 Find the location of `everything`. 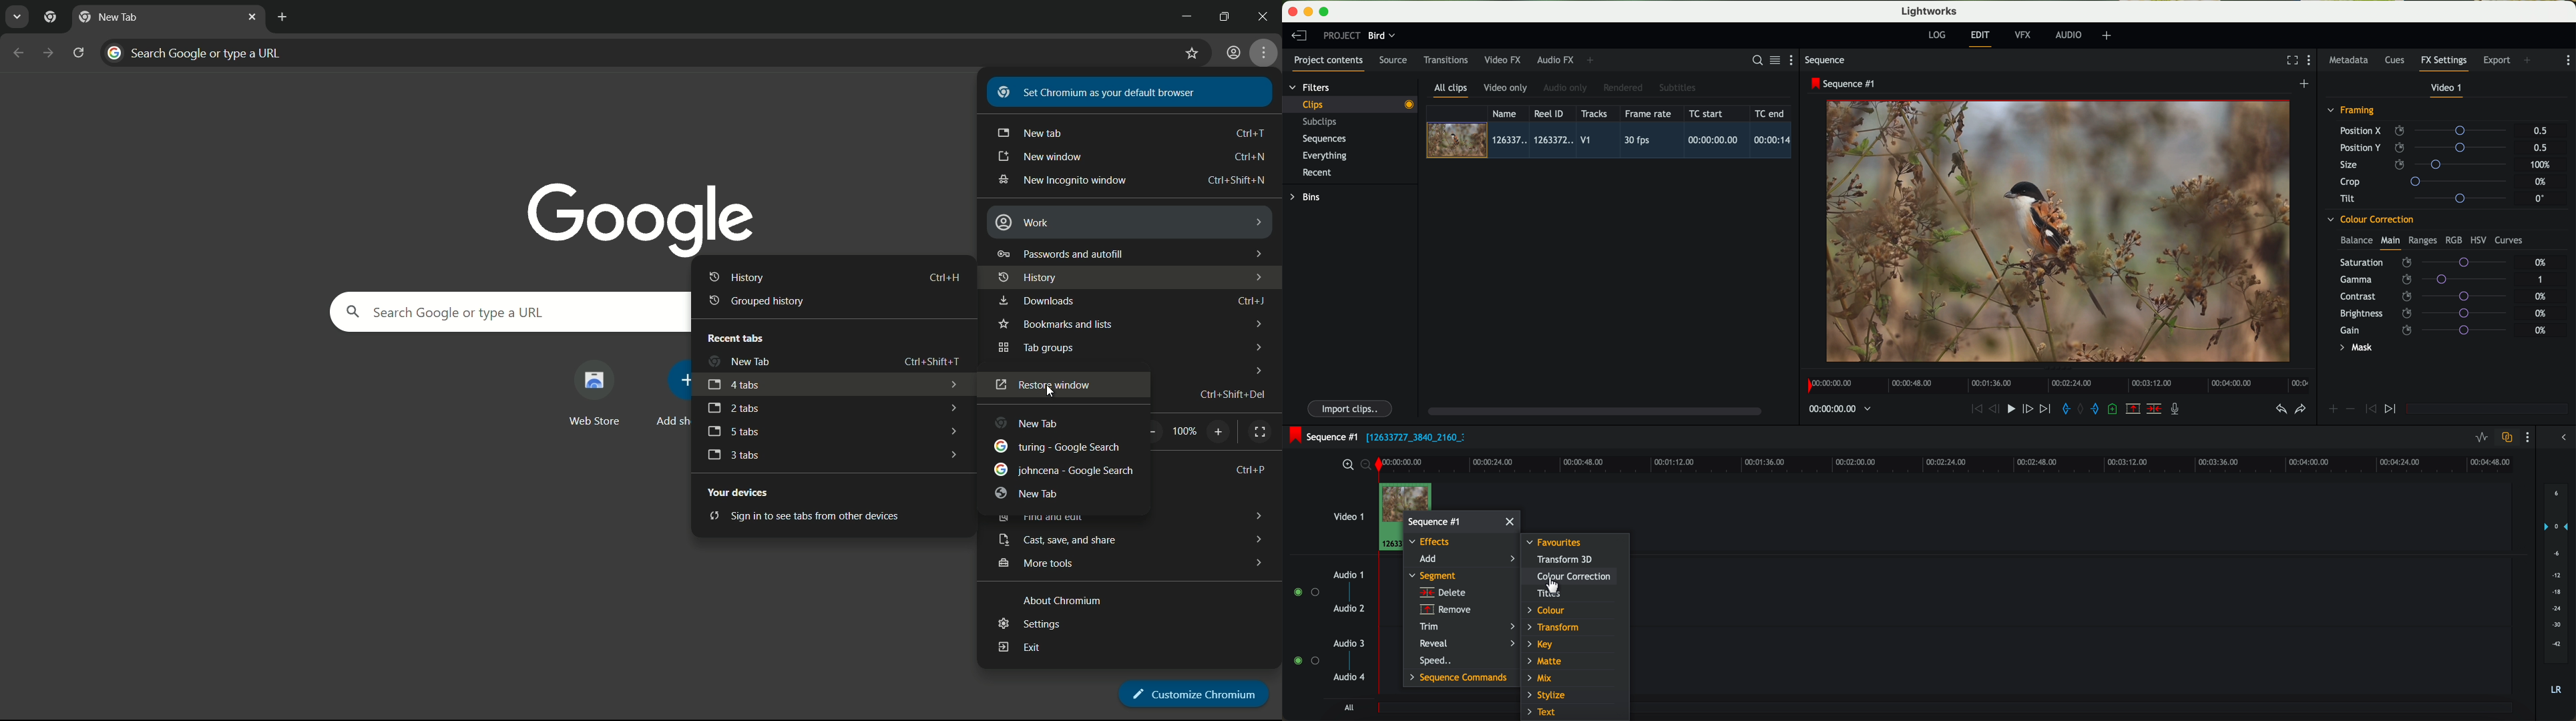

everything is located at coordinates (1326, 156).